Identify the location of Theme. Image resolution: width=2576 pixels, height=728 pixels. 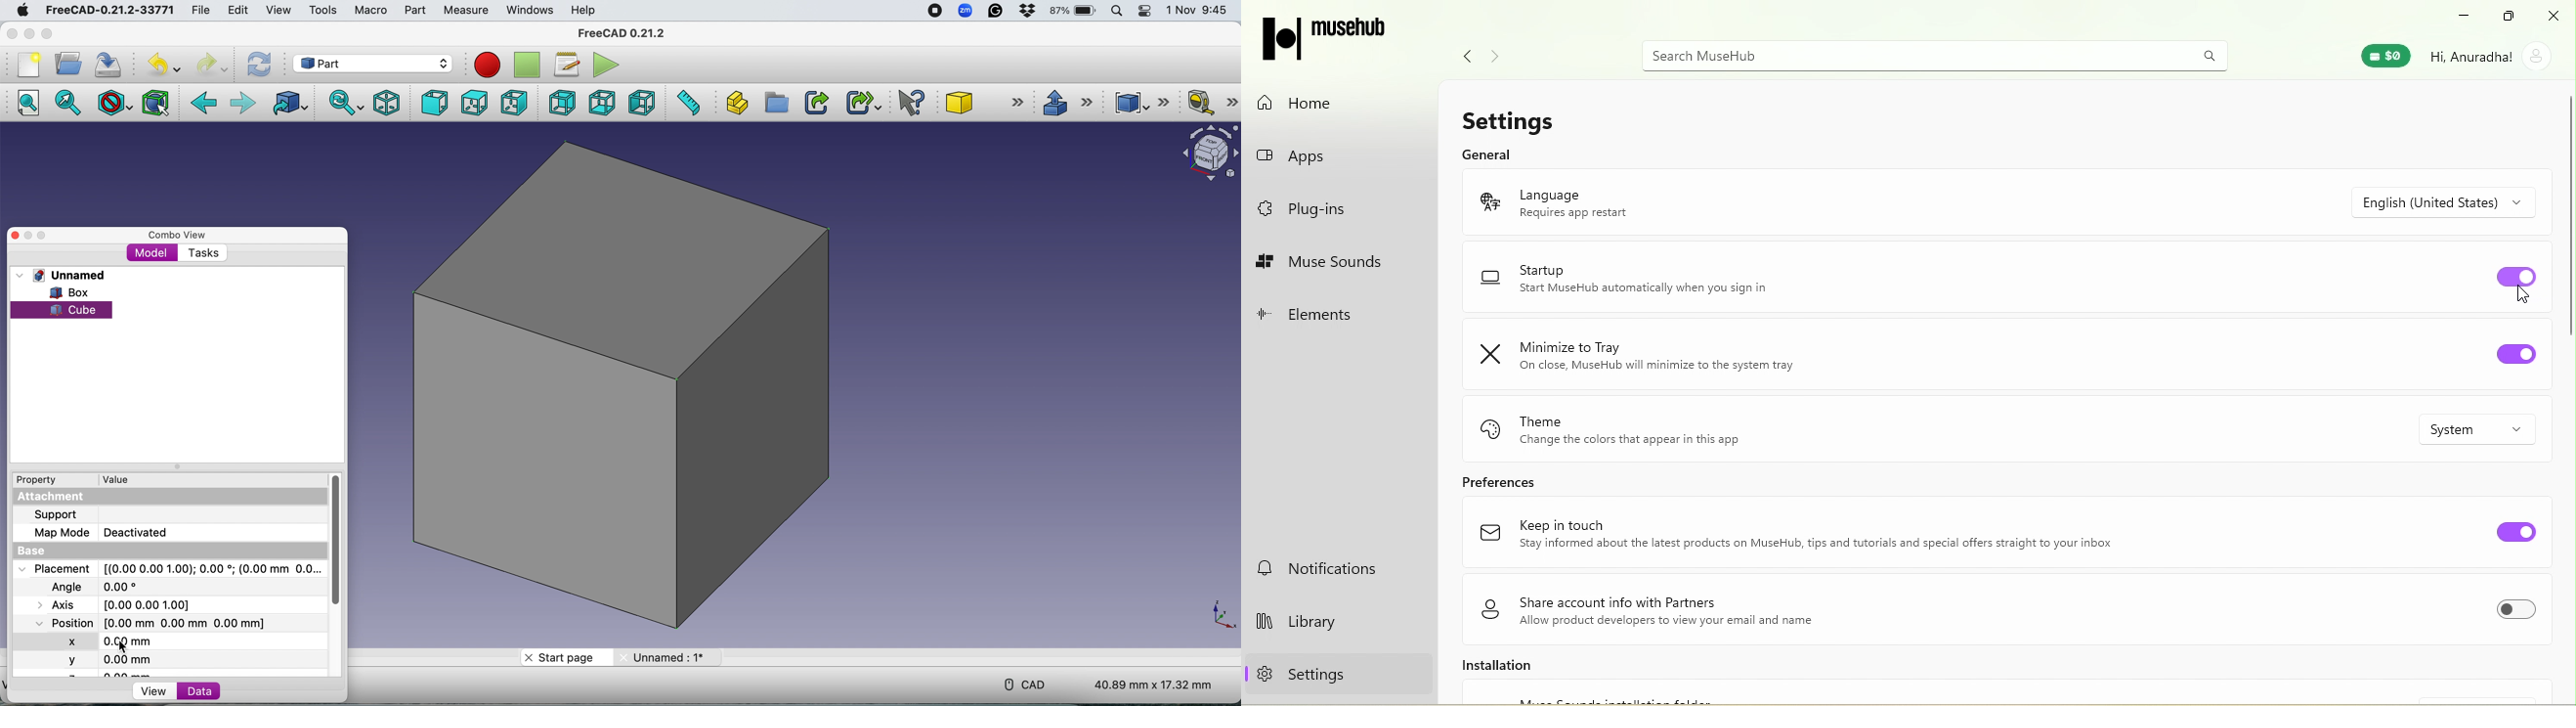
(1657, 427).